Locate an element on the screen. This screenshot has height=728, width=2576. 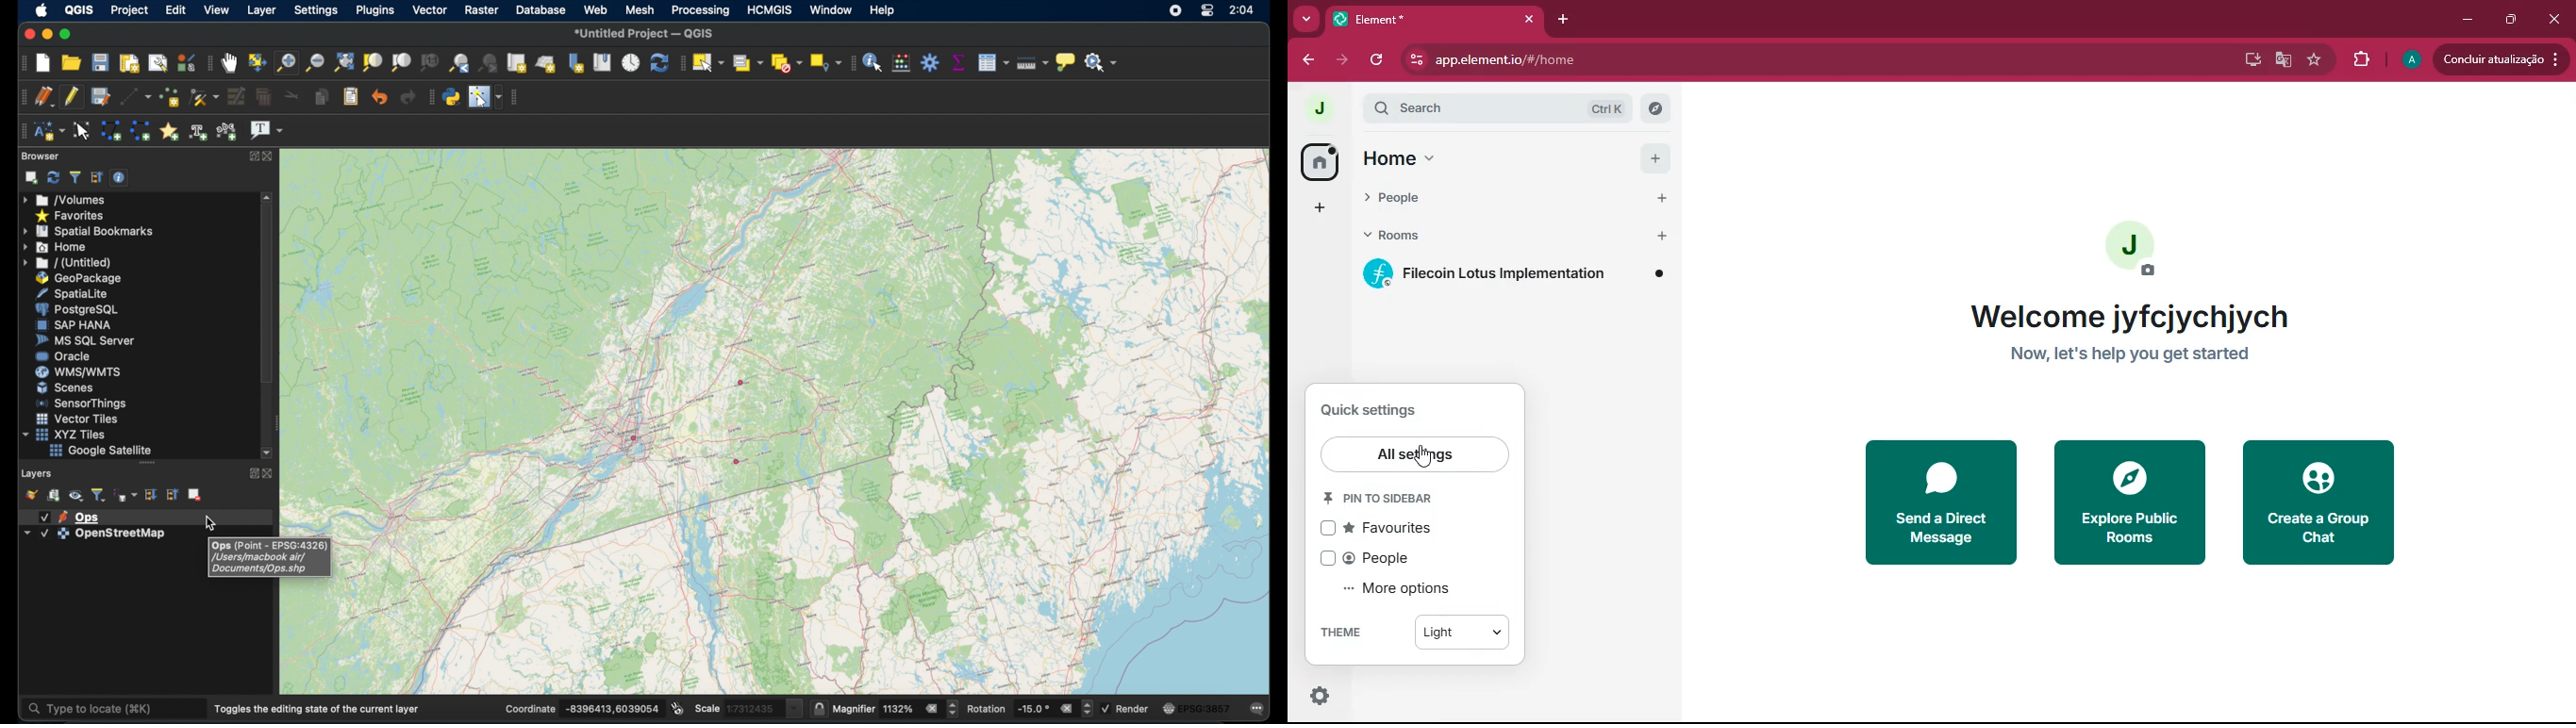
profile picture is located at coordinates (1315, 107).